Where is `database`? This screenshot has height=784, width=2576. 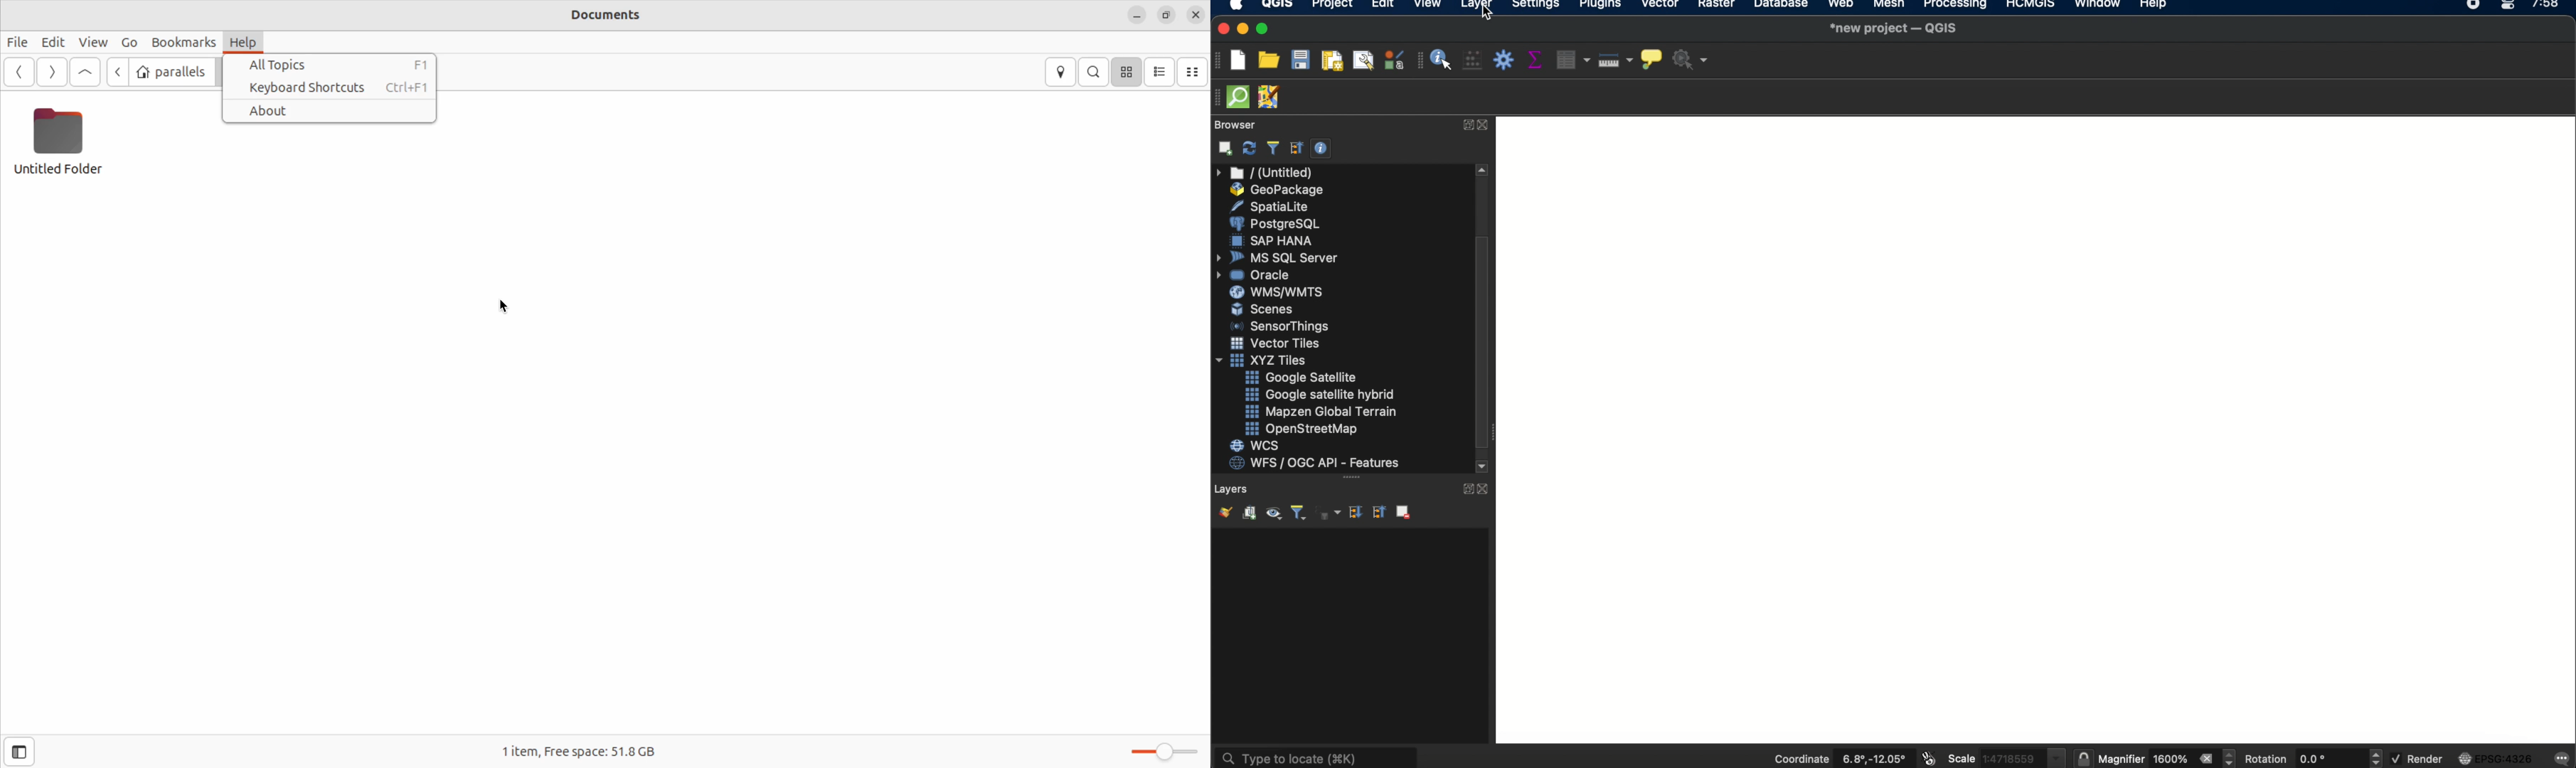
database is located at coordinates (1780, 6).